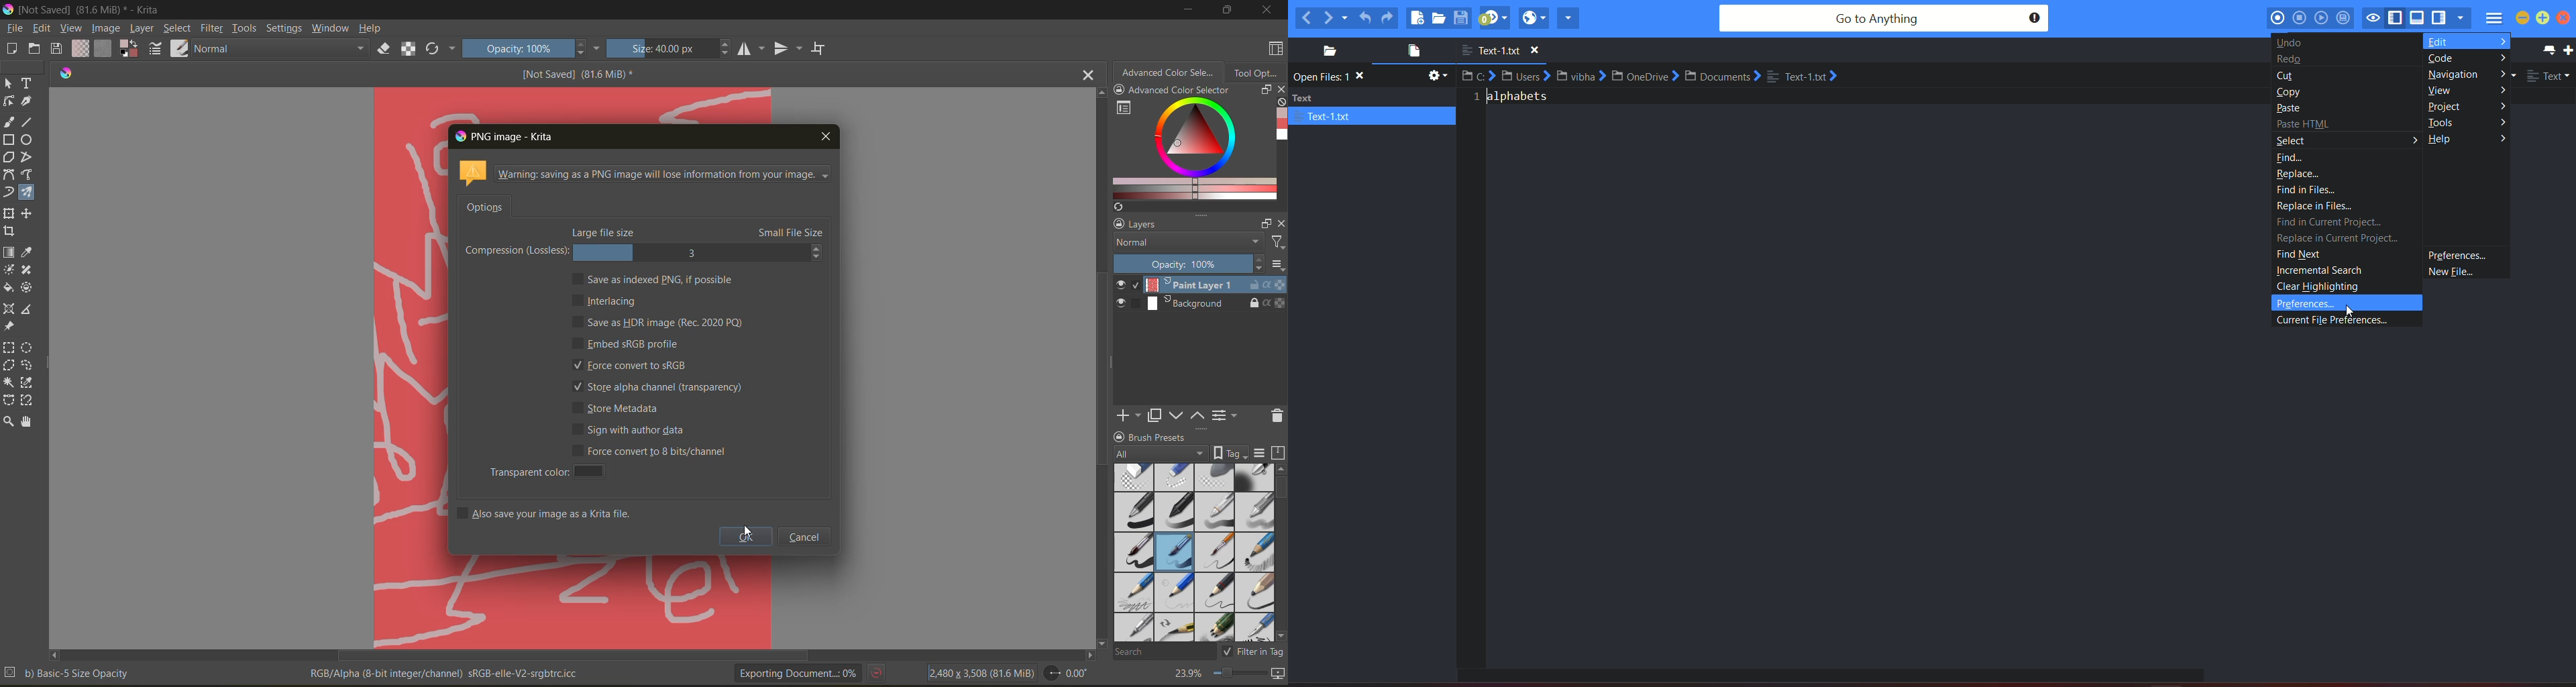 The height and width of the screenshot is (700, 2576). What do you see at coordinates (1494, 18) in the screenshot?
I see `jump to next` at bounding box center [1494, 18].